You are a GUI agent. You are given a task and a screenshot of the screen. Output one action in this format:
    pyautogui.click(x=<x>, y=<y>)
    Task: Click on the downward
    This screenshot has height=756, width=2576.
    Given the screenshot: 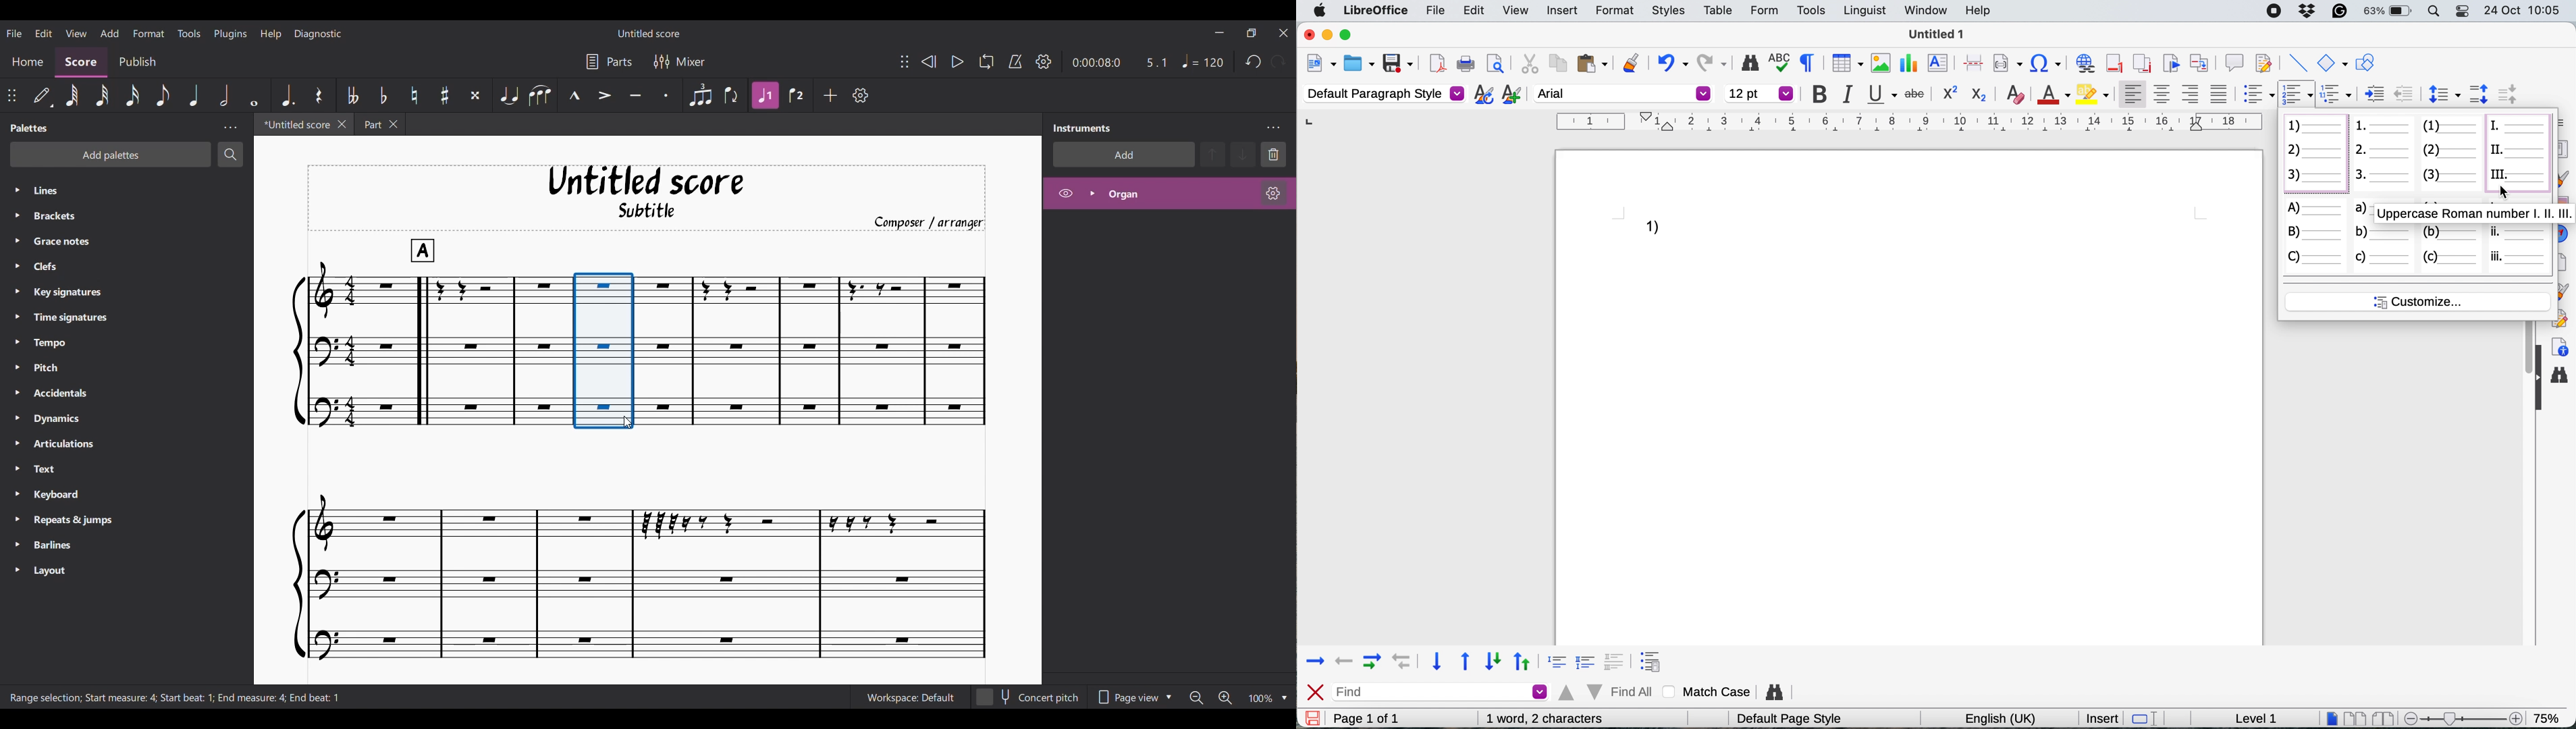 What is the action you would take?
    pyautogui.click(x=1439, y=662)
    